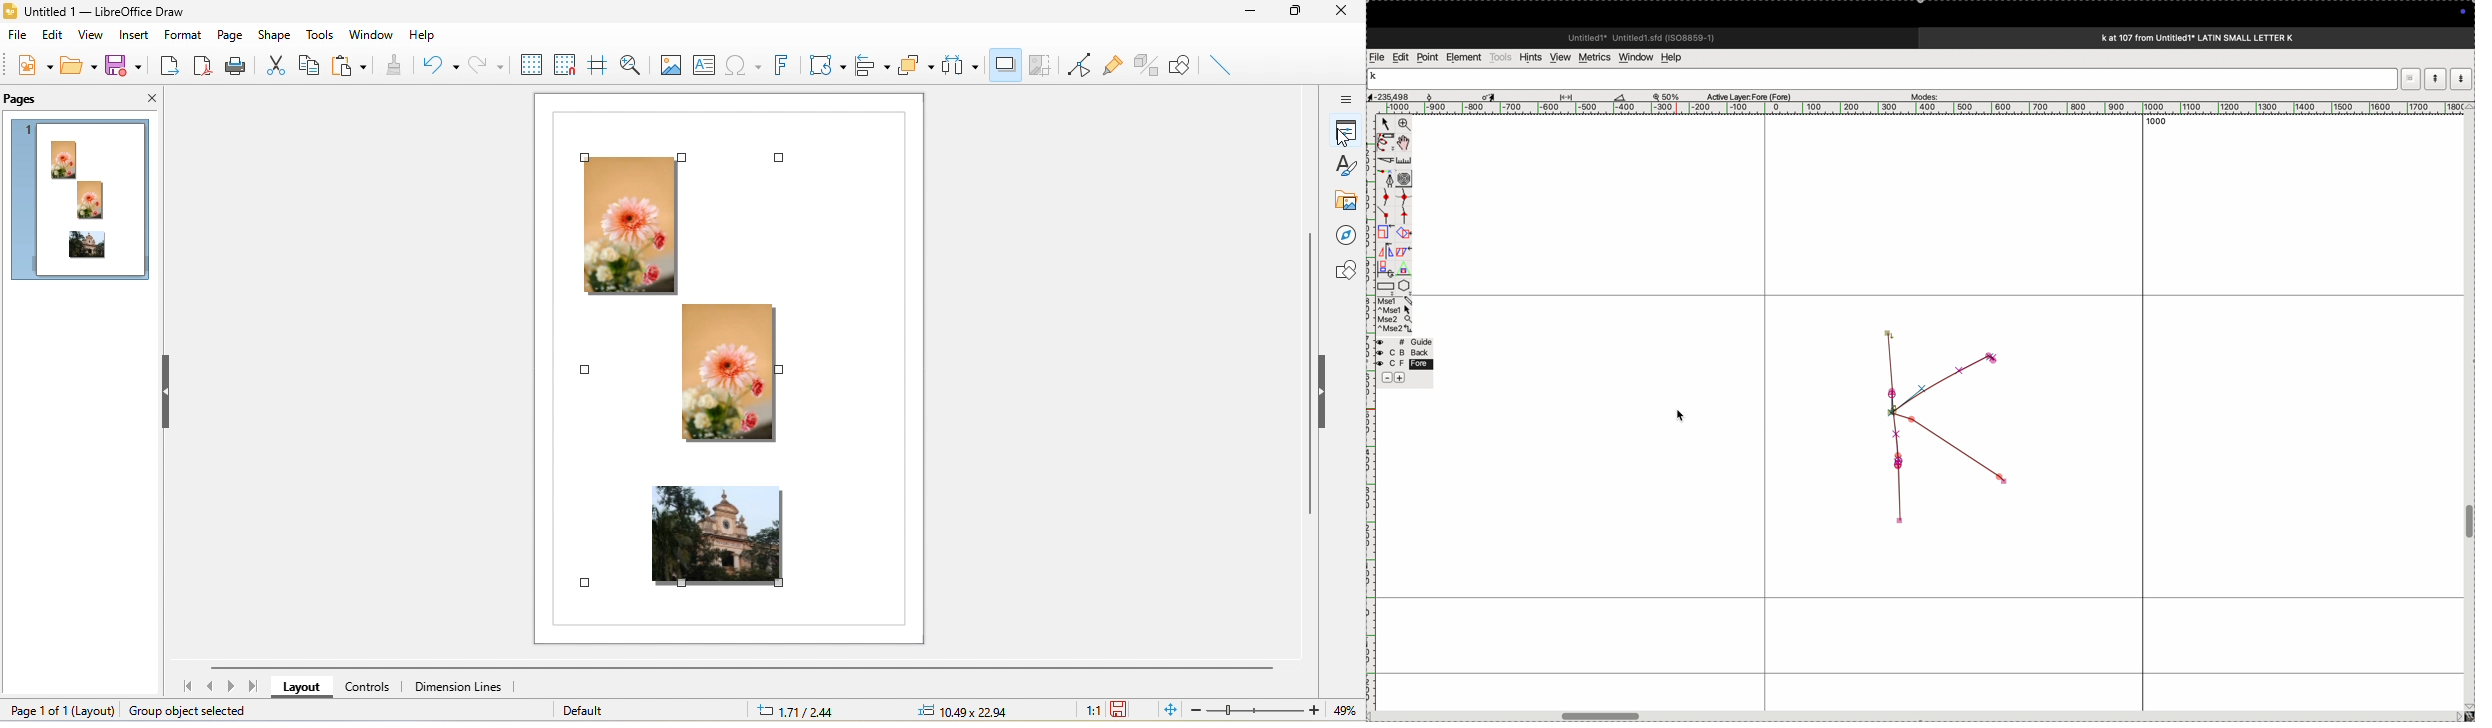 The height and width of the screenshot is (728, 2492). What do you see at coordinates (185, 688) in the screenshot?
I see `first page` at bounding box center [185, 688].